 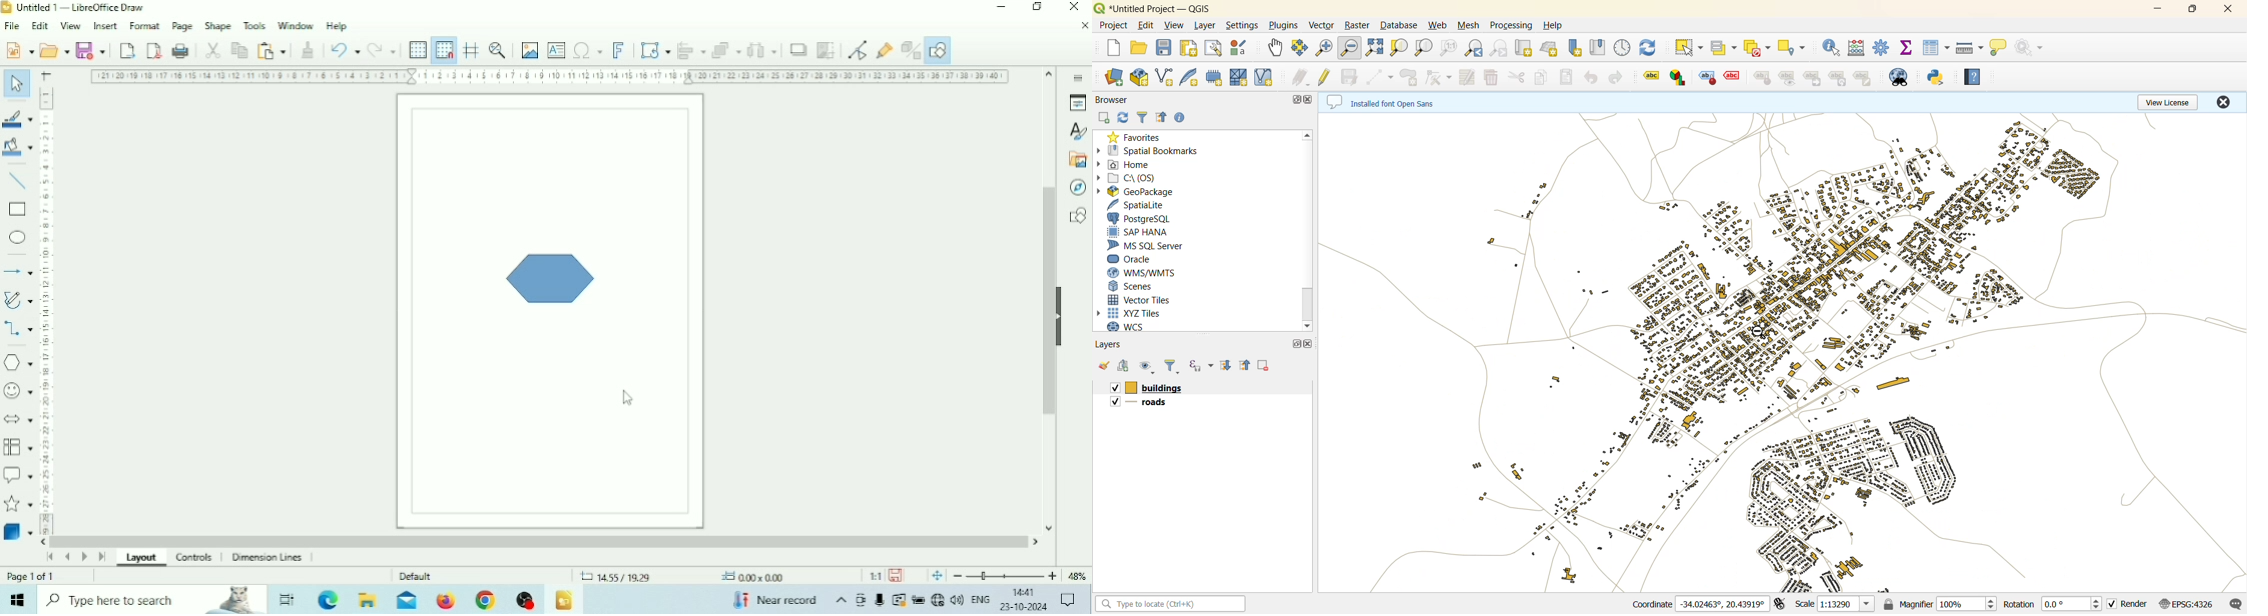 What do you see at coordinates (146, 25) in the screenshot?
I see `Format` at bounding box center [146, 25].